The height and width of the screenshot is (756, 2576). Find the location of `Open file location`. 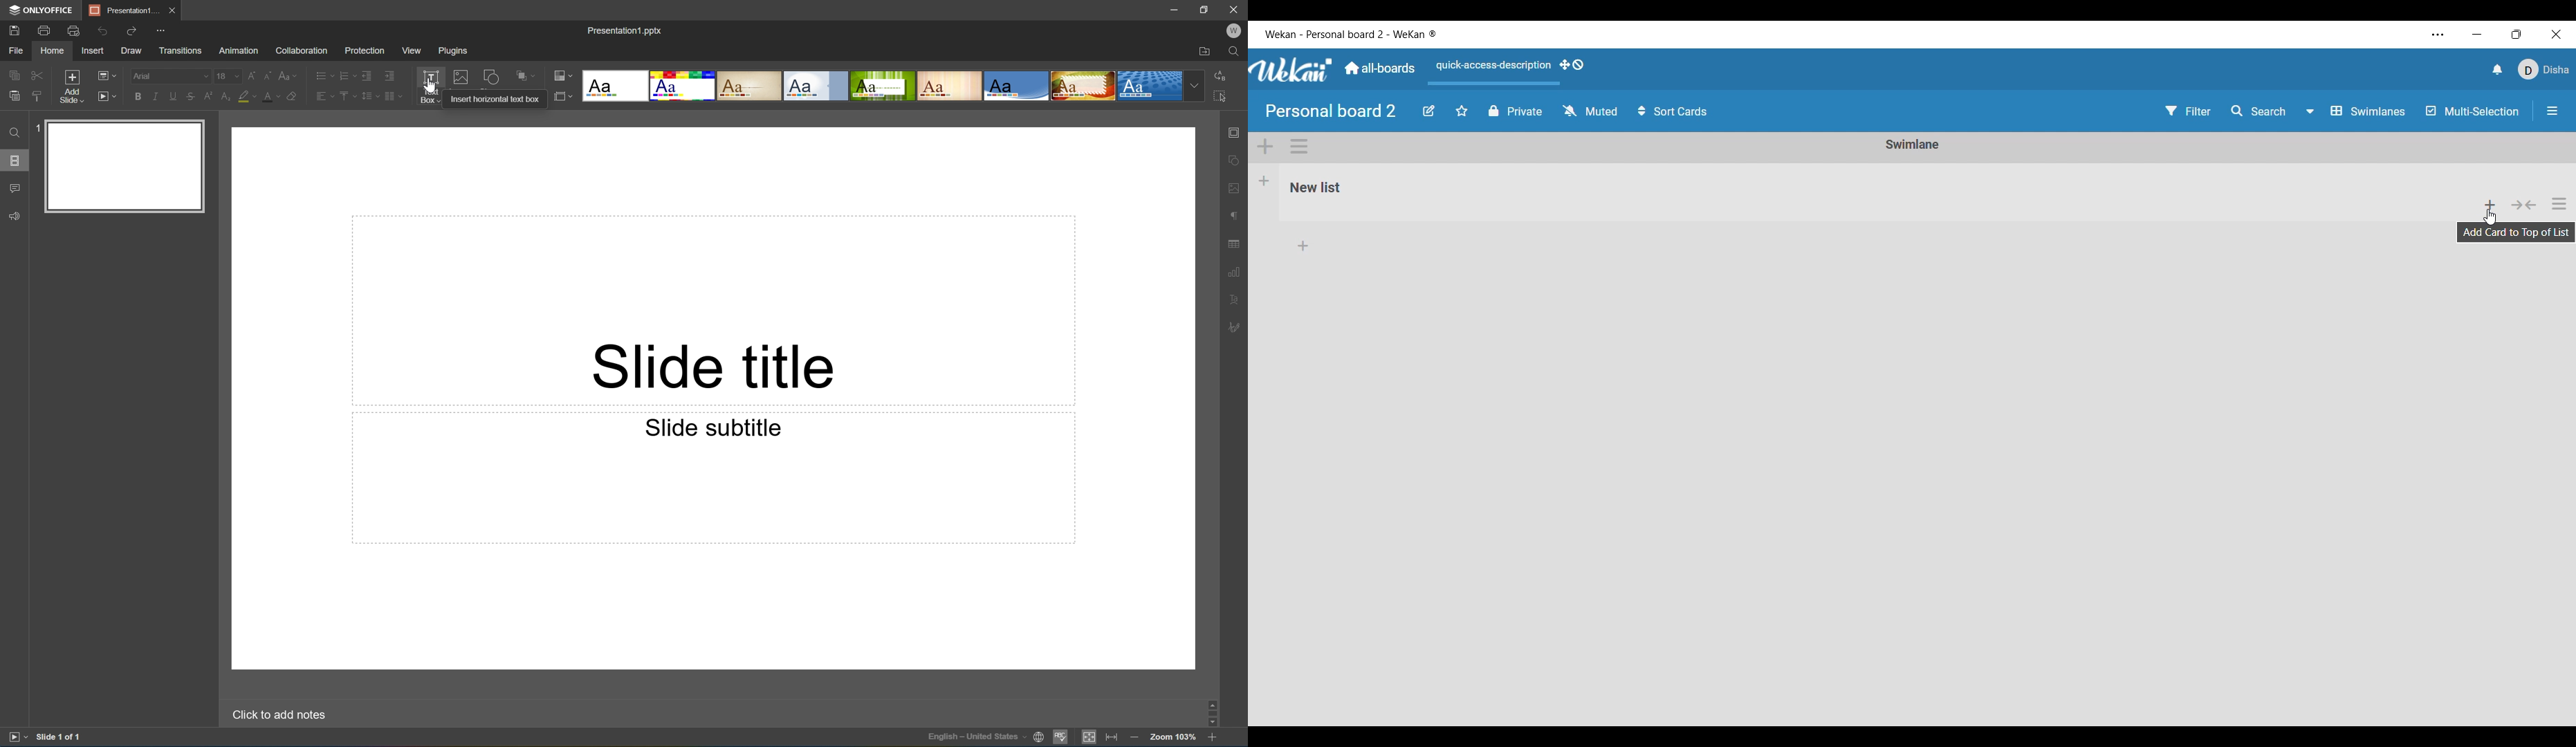

Open file location is located at coordinates (1205, 52).